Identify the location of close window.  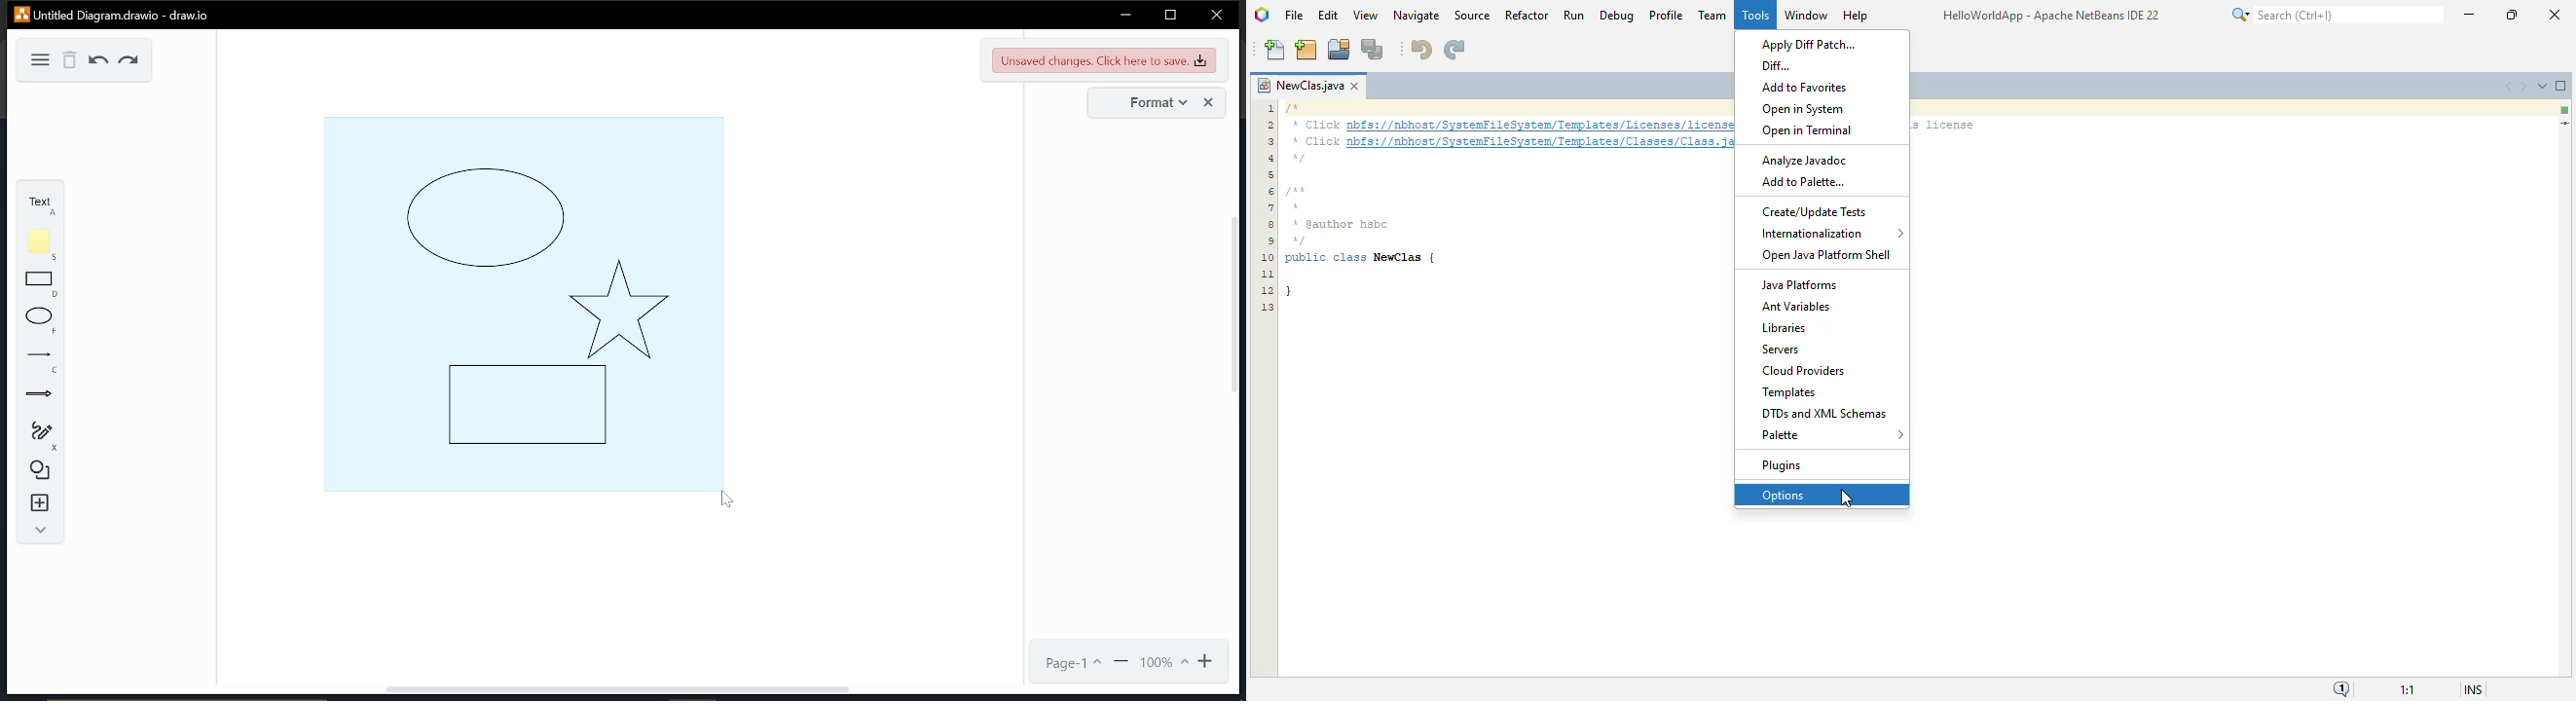
(1354, 86).